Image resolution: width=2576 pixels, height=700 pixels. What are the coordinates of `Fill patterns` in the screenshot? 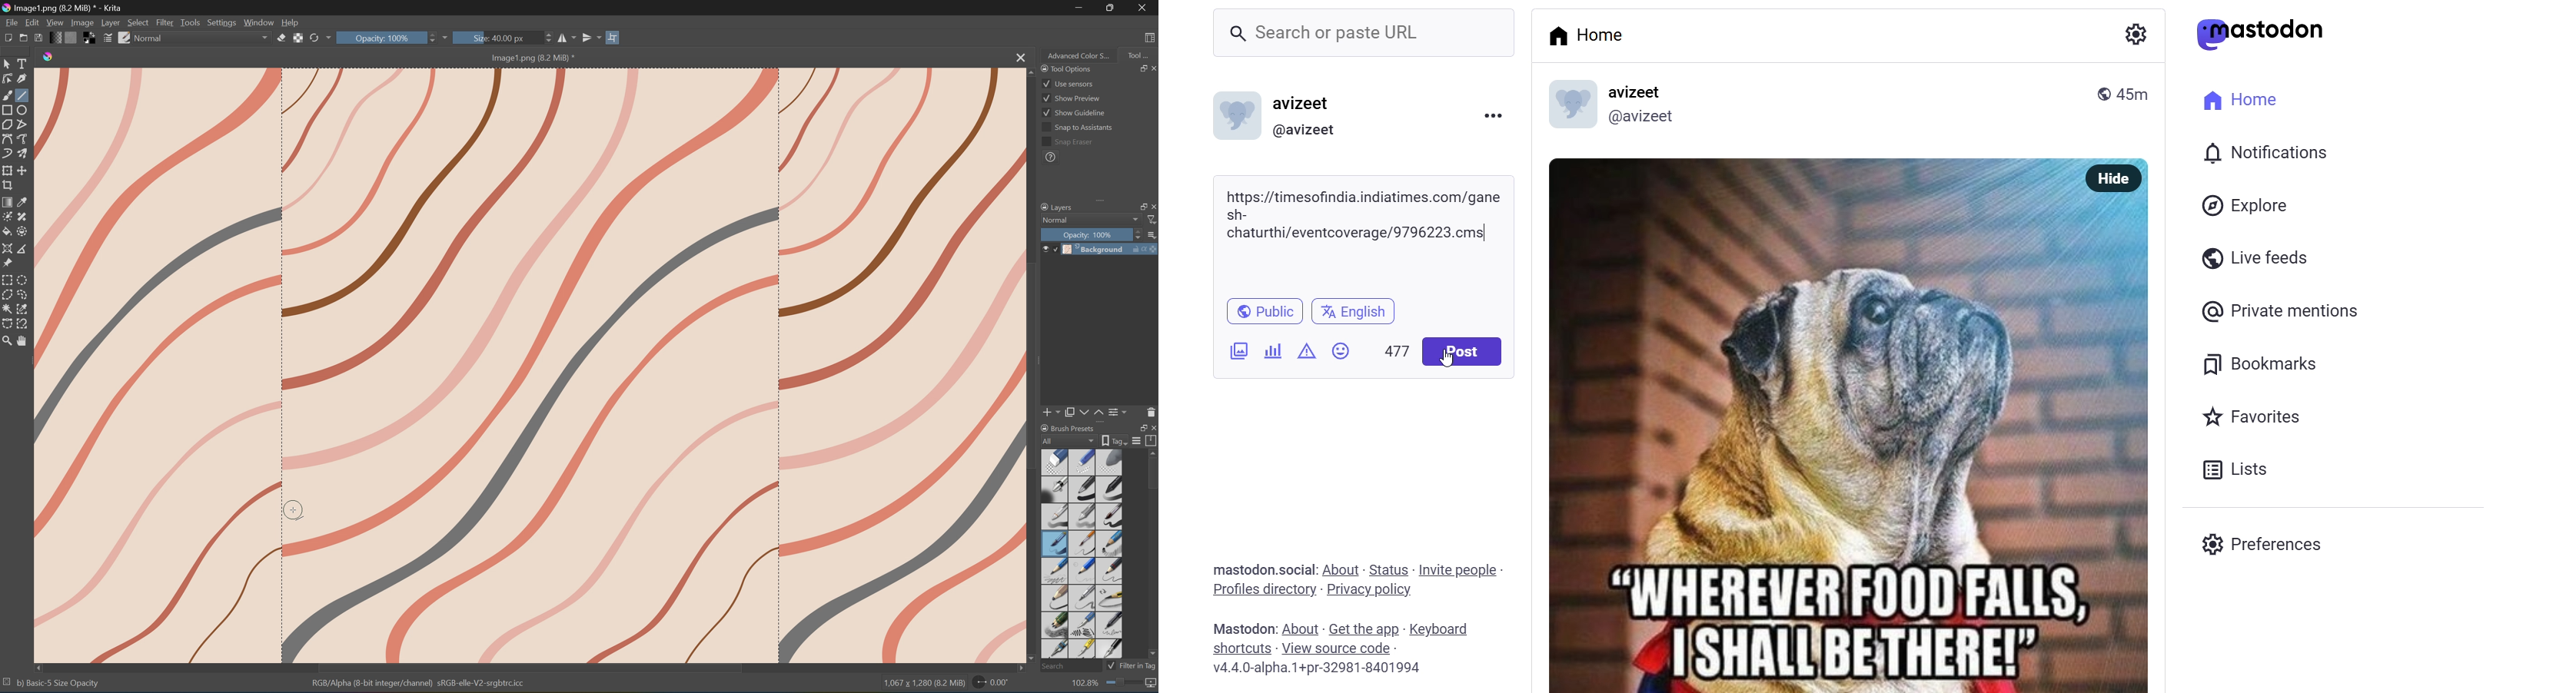 It's located at (73, 38).